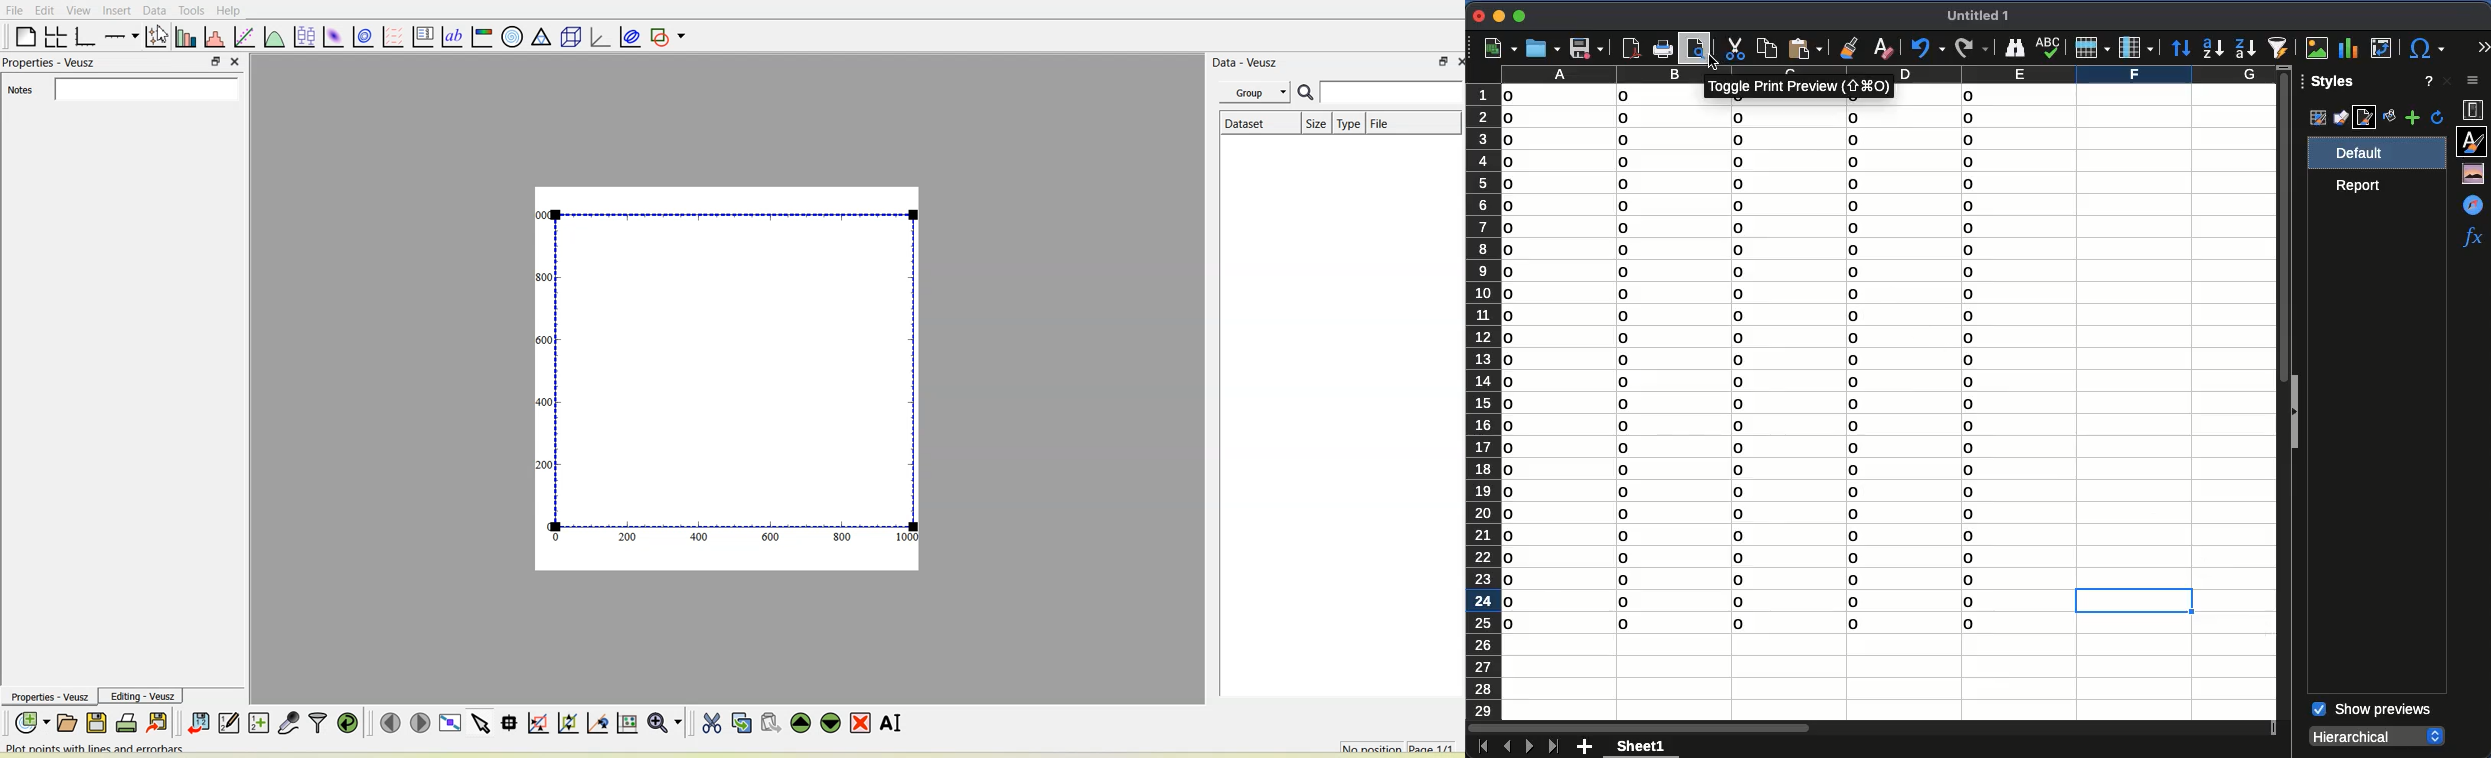  I want to click on Size, so click(1317, 123).